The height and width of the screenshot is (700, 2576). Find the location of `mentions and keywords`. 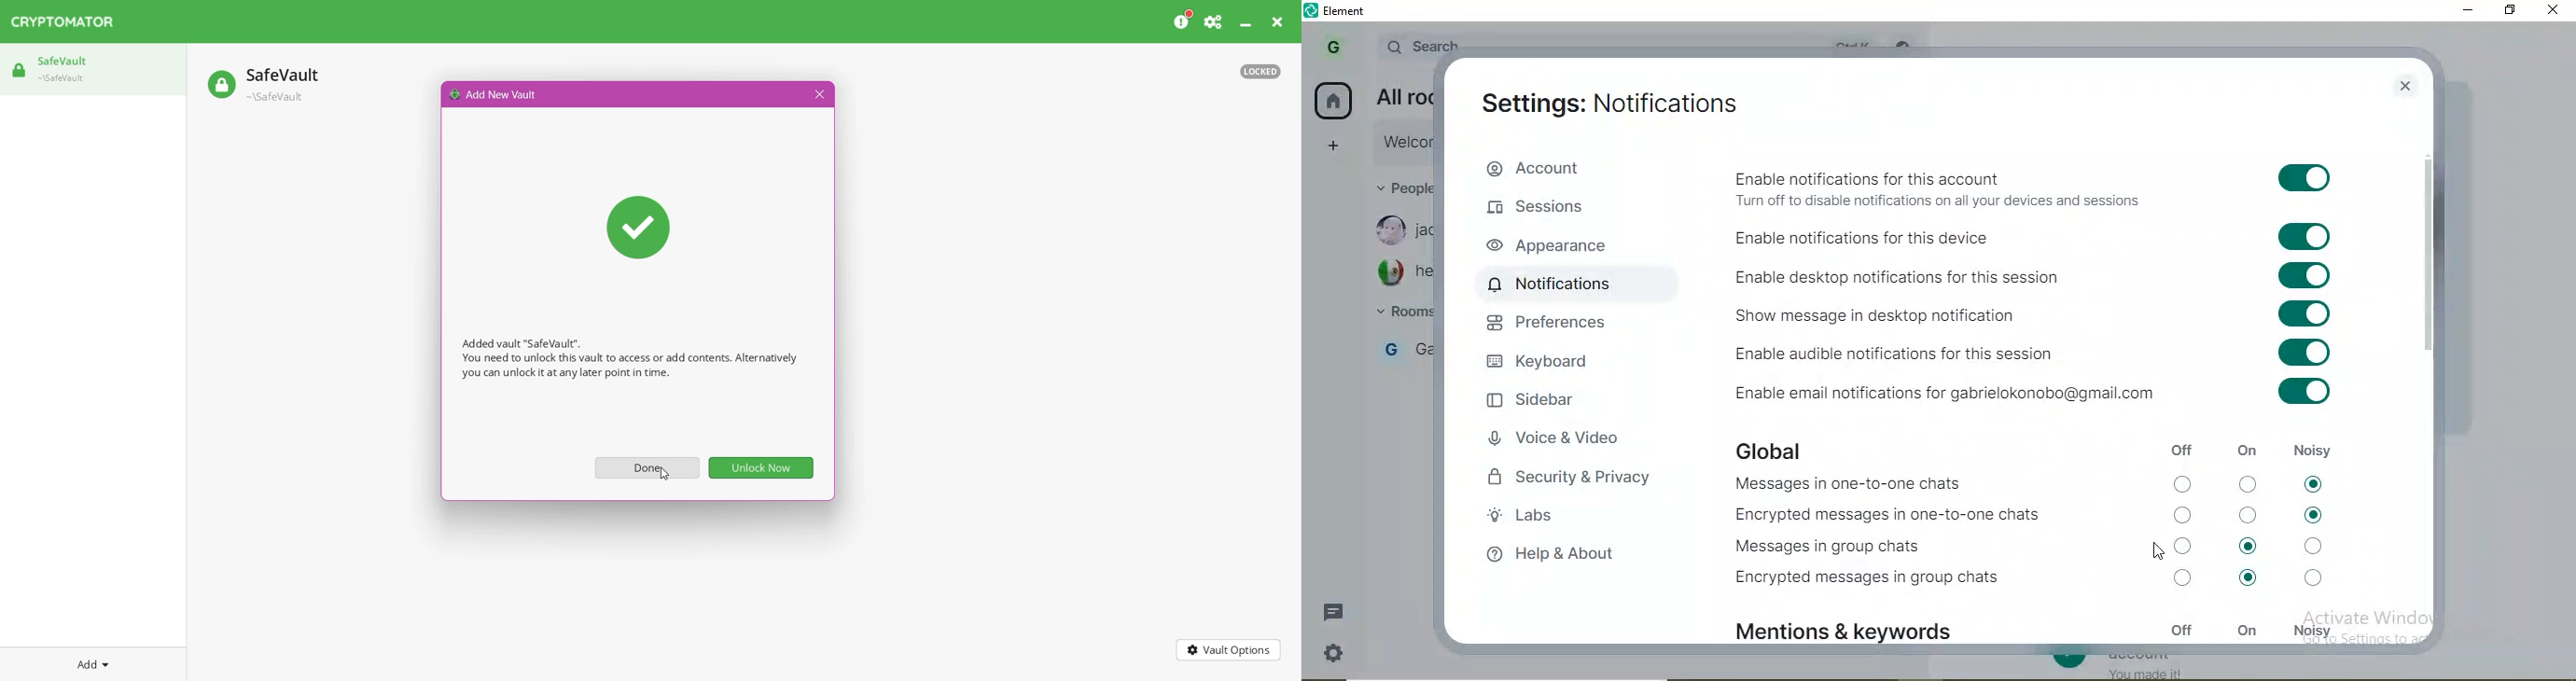

mentions and keywords is located at coordinates (1852, 624).